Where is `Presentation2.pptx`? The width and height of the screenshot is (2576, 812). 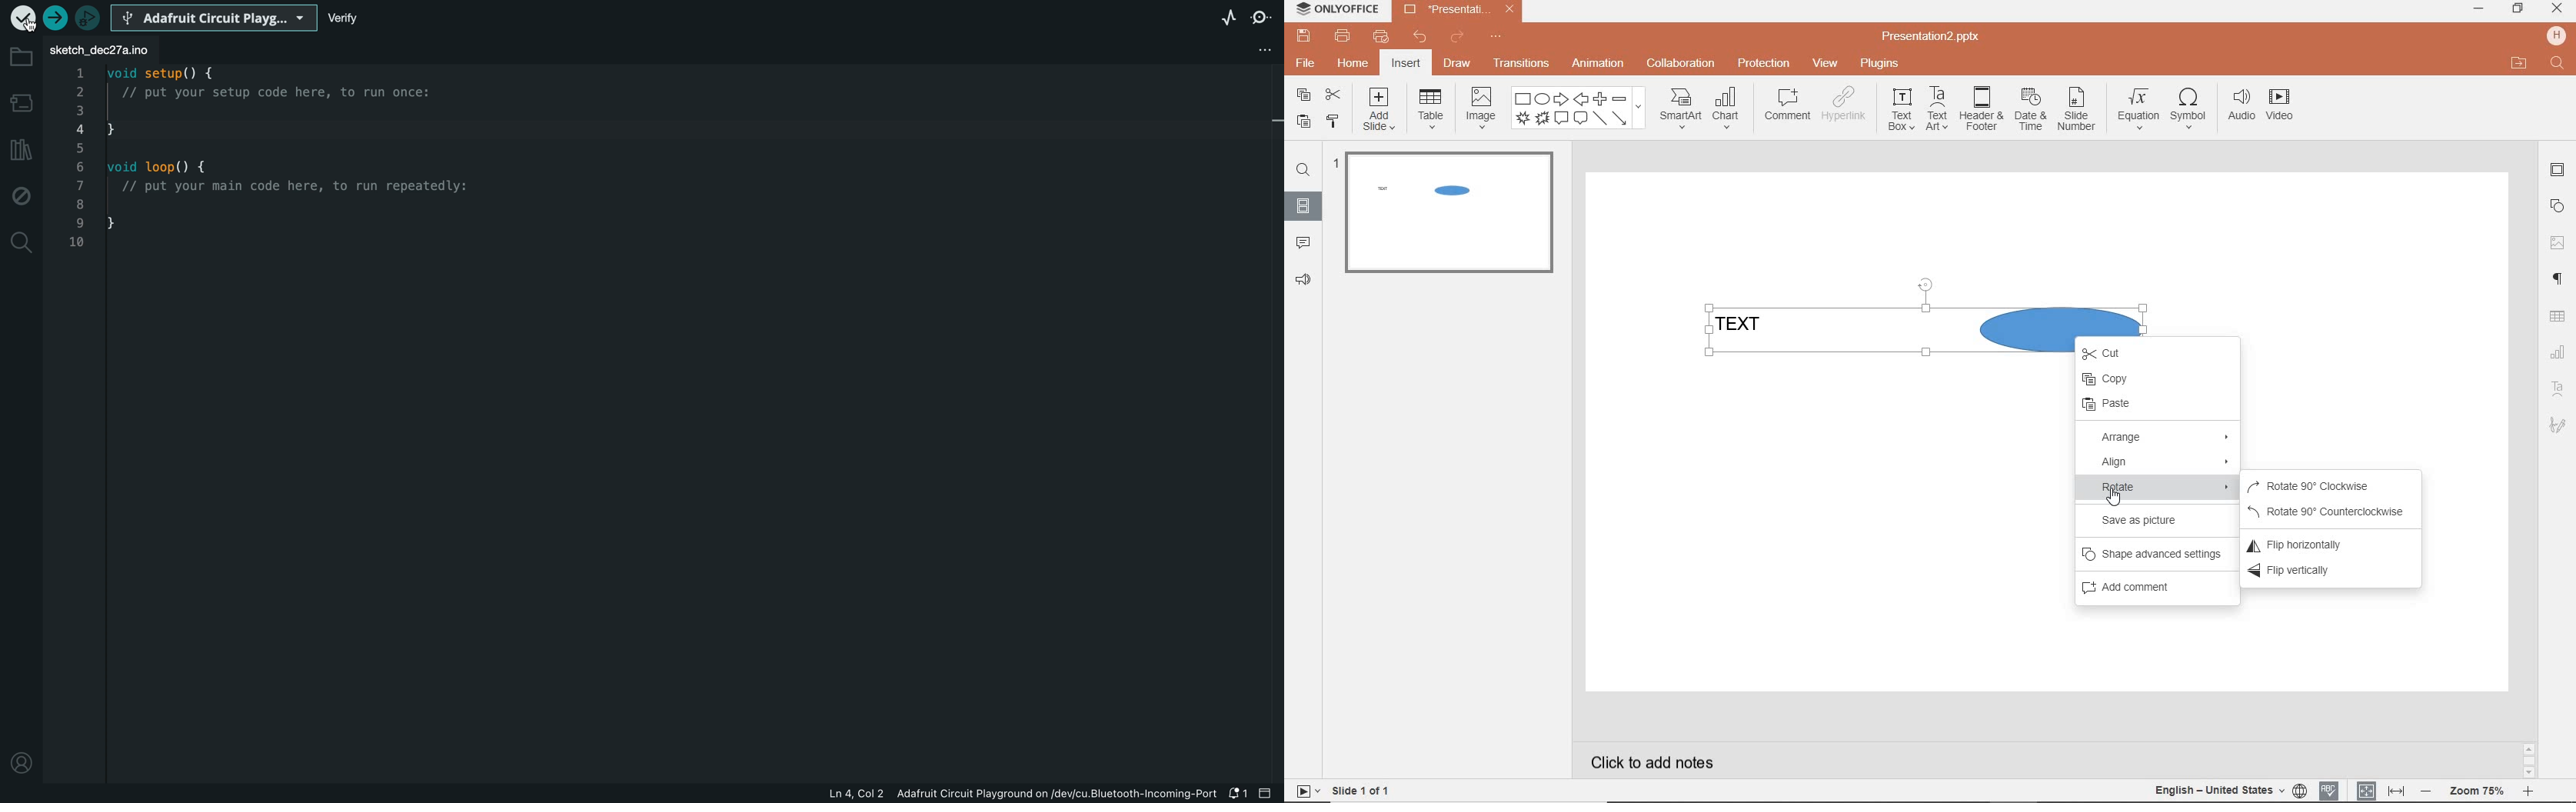 Presentation2.pptx is located at coordinates (1932, 37).